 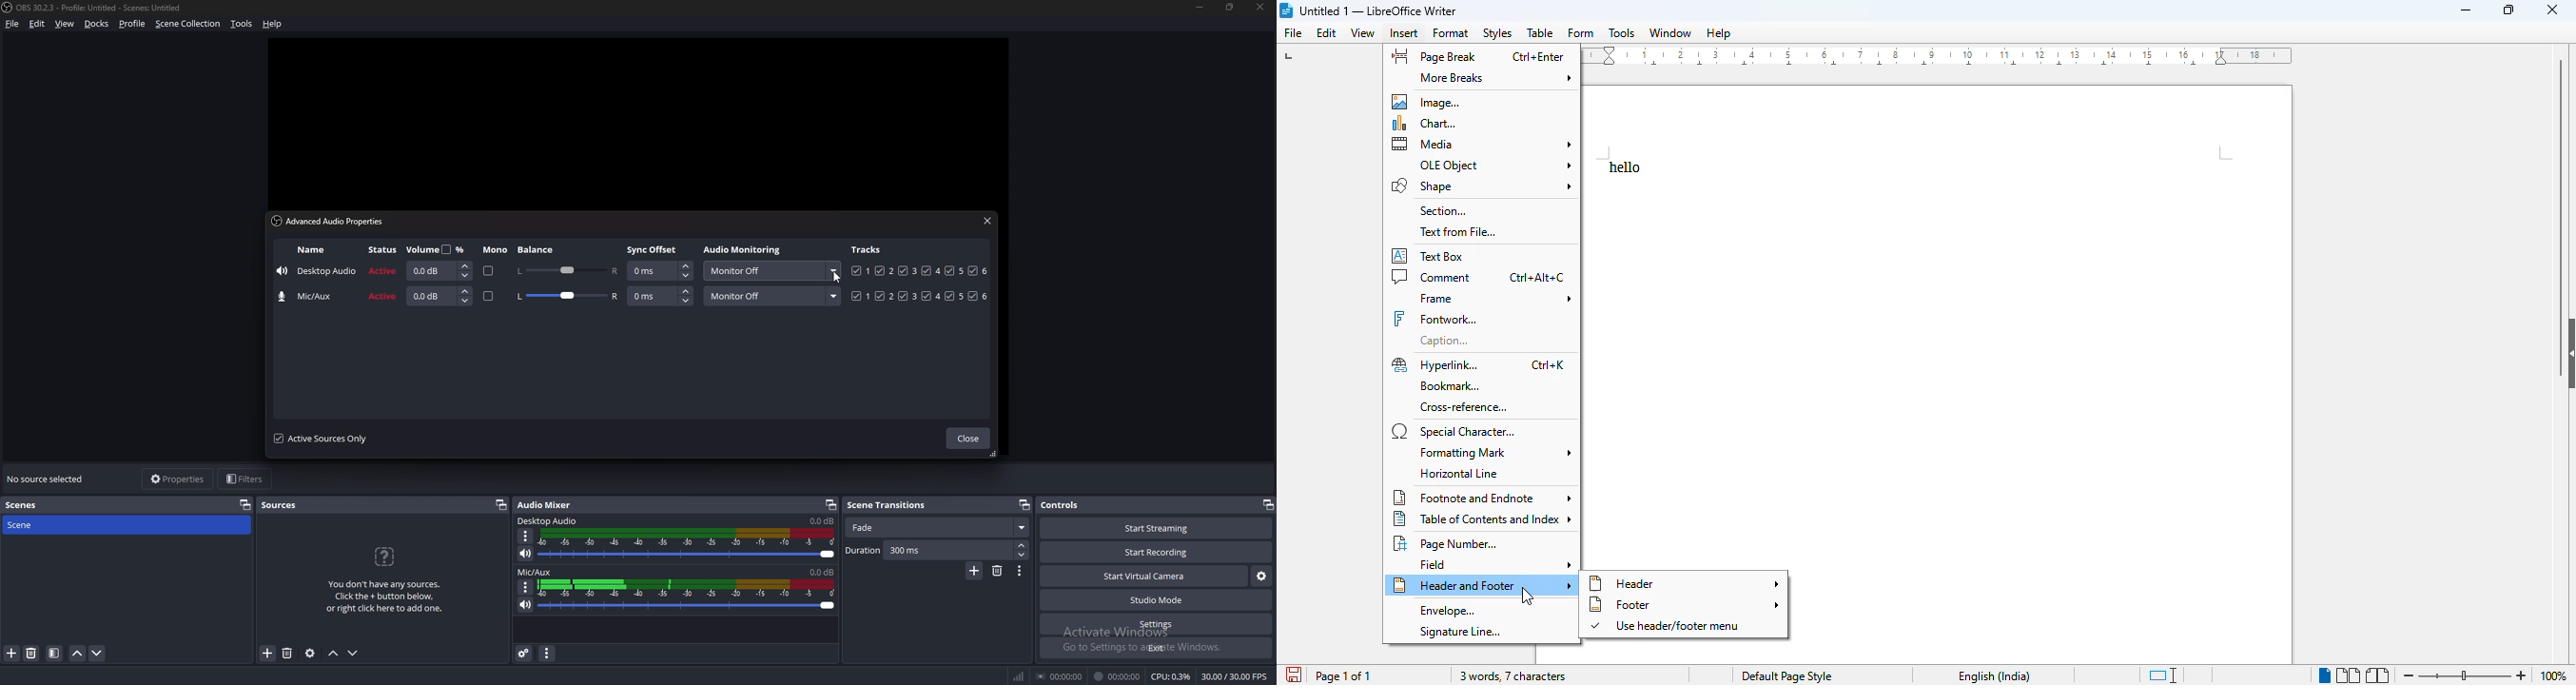 What do you see at coordinates (1461, 473) in the screenshot?
I see `horizontal line` at bounding box center [1461, 473].